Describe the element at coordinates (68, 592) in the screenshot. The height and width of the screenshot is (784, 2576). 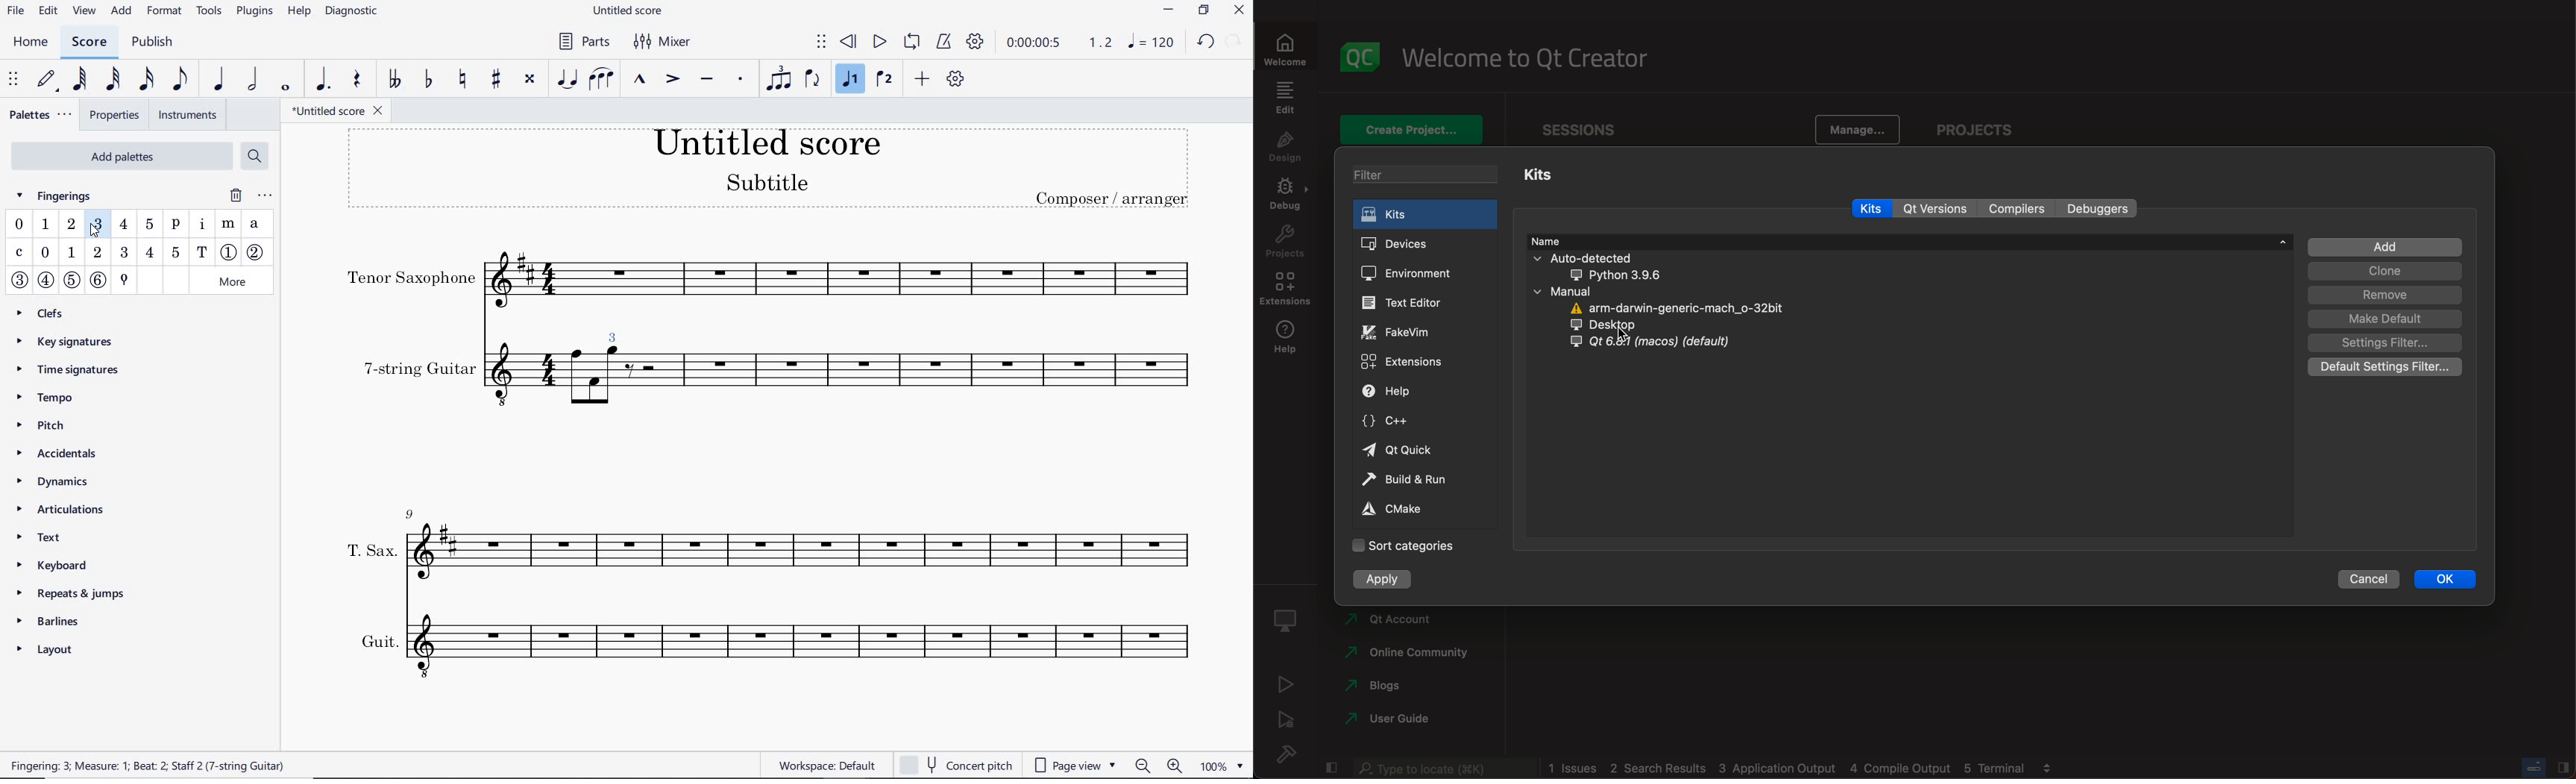
I see `REPEATS & JUMPS` at that location.